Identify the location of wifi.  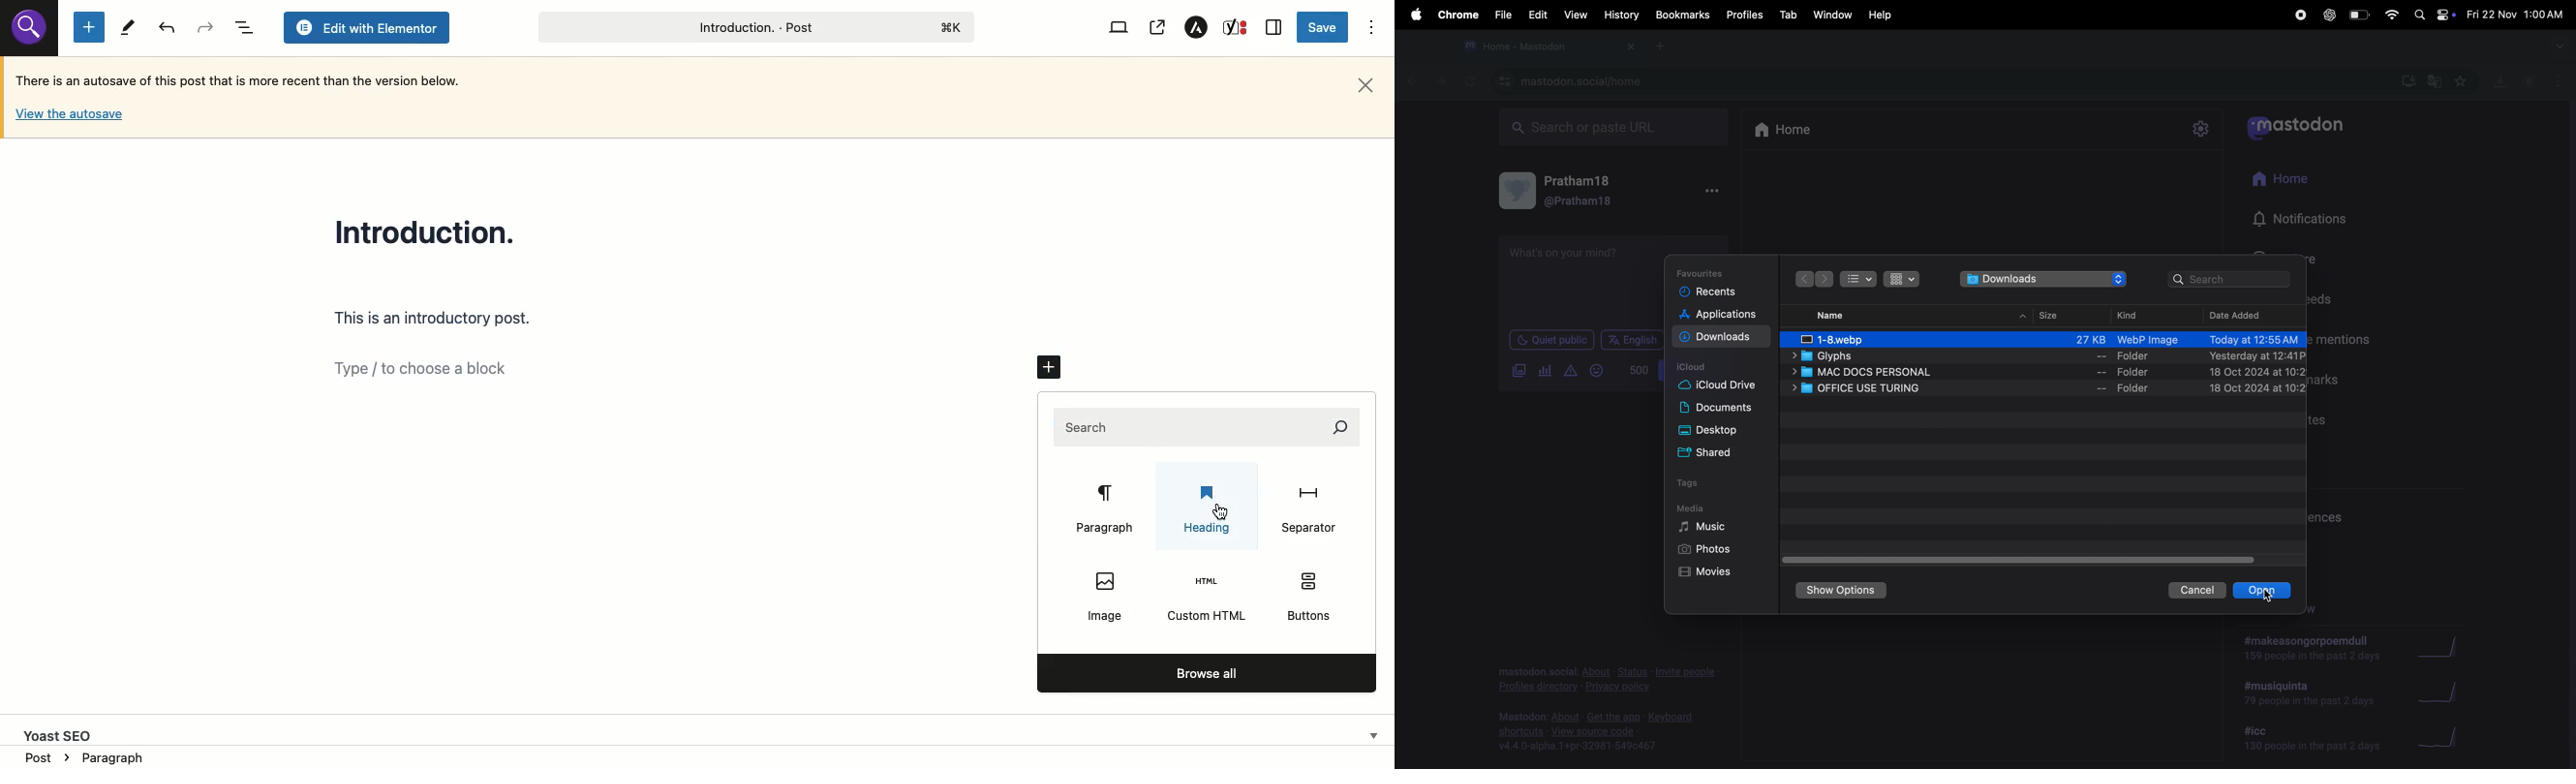
(2392, 12).